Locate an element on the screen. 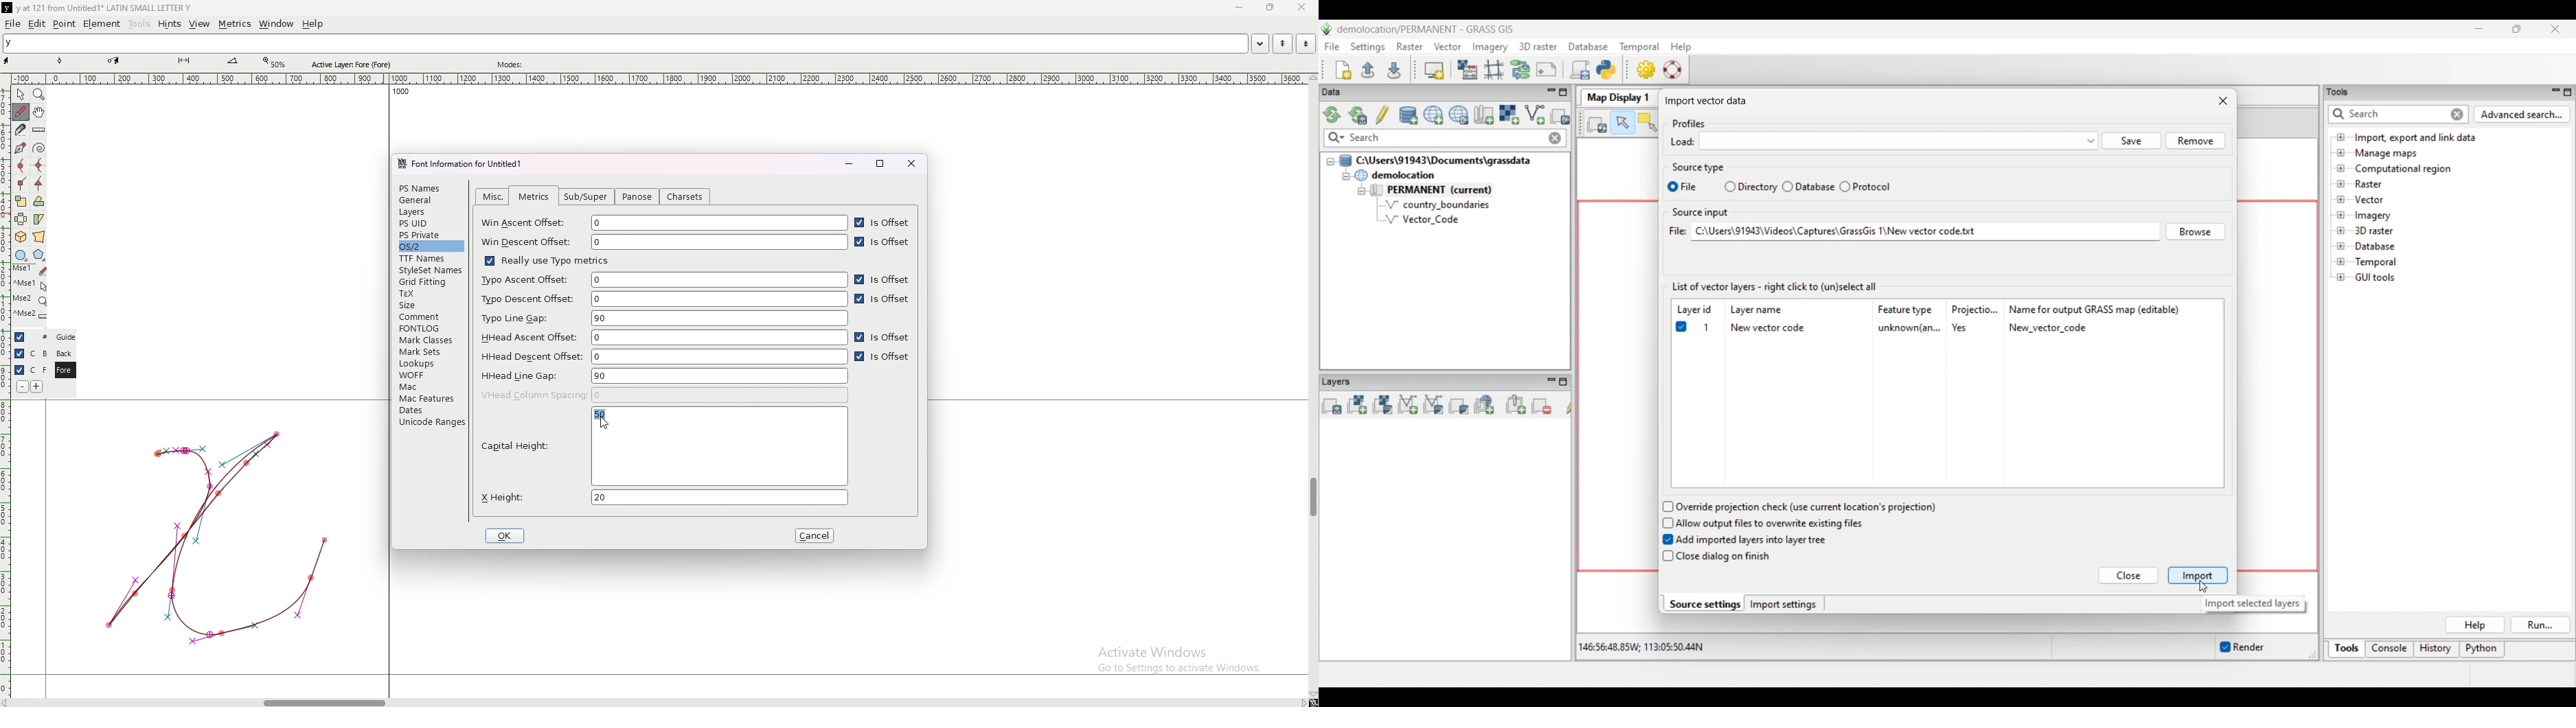 The image size is (2576, 728). ps private is located at coordinates (431, 235).